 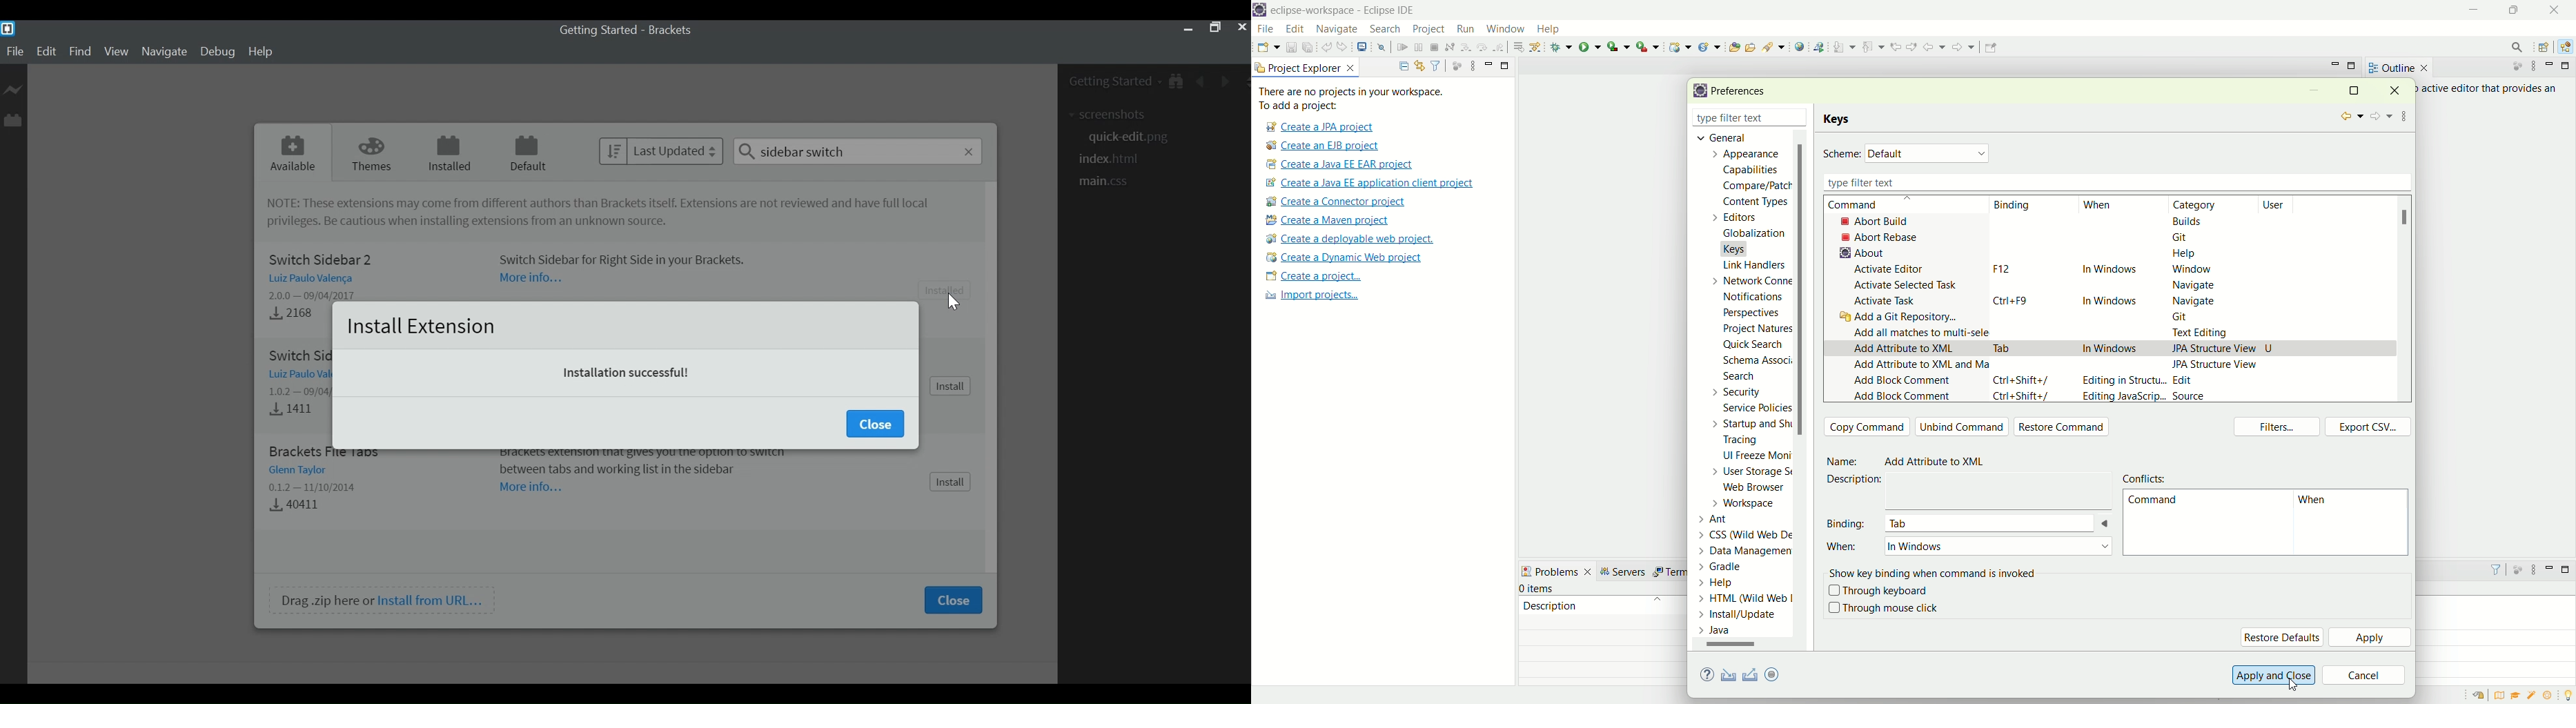 What do you see at coordinates (1403, 48) in the screenshot?
I see `resume` at bounding box center [1403, 48].